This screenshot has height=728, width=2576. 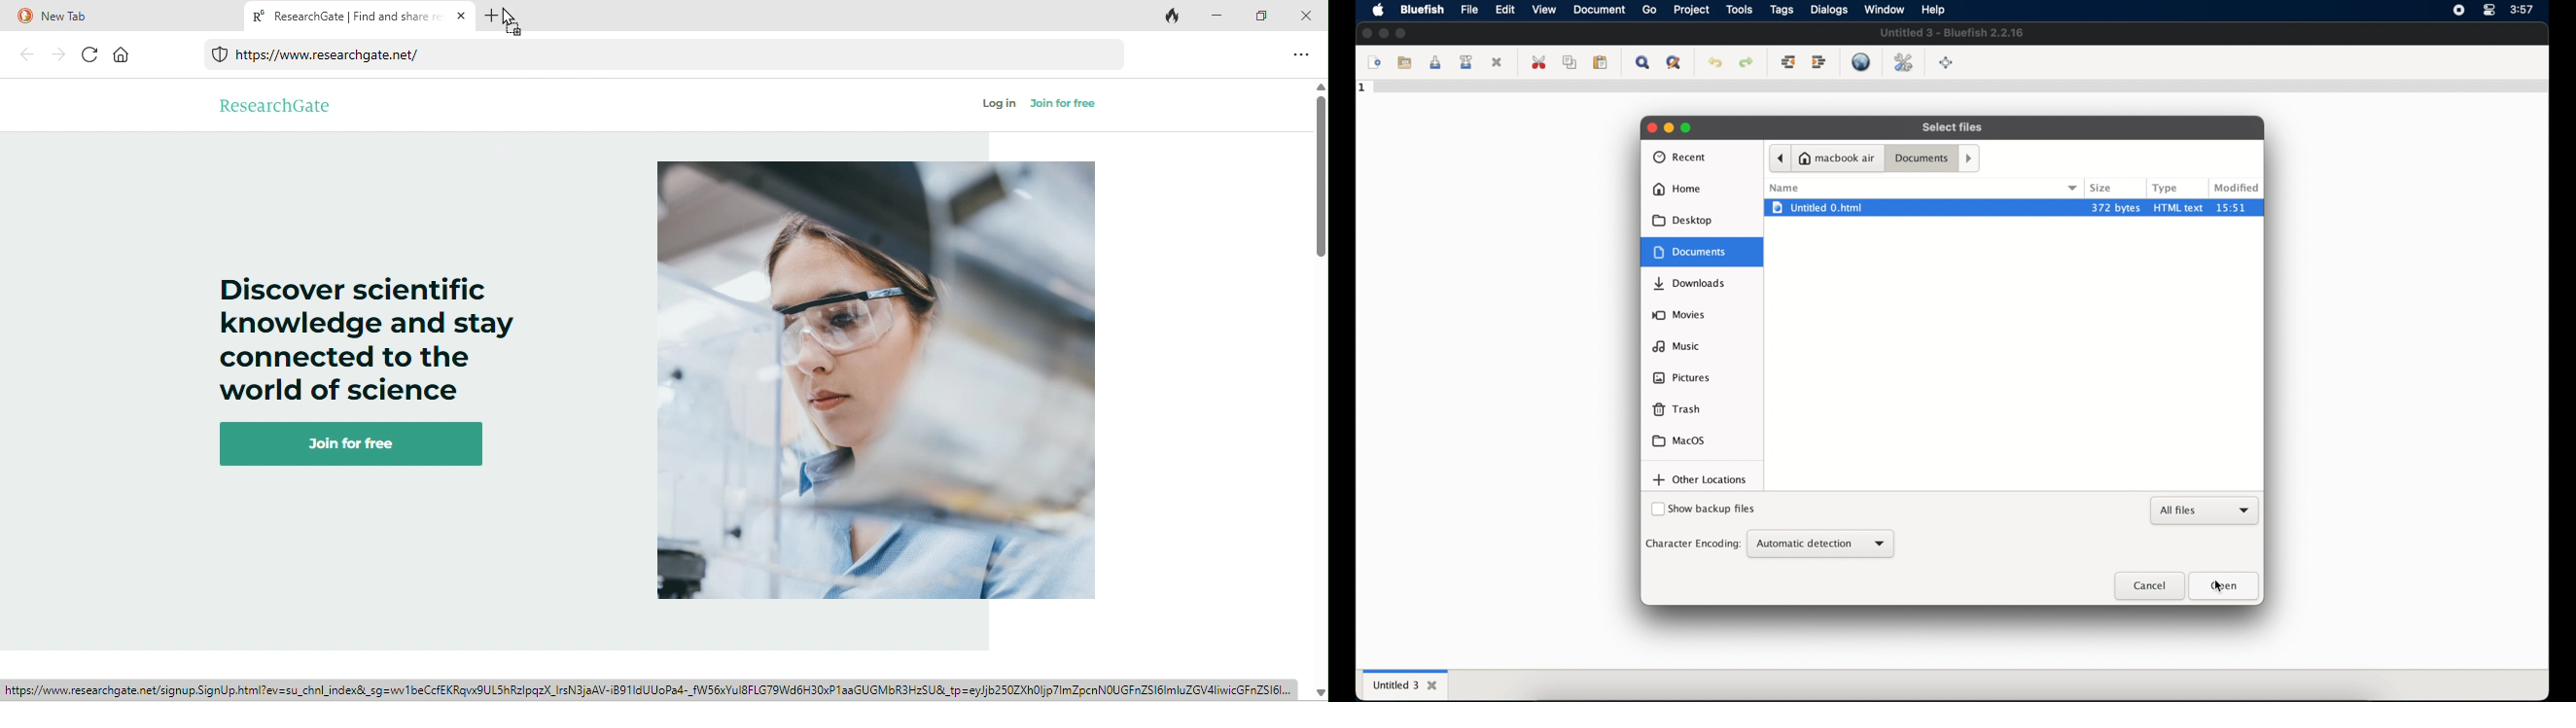 What do you see at coordinates (1650, 10) in the screenshot?
I see `go` at bounding box center [1650, 10].